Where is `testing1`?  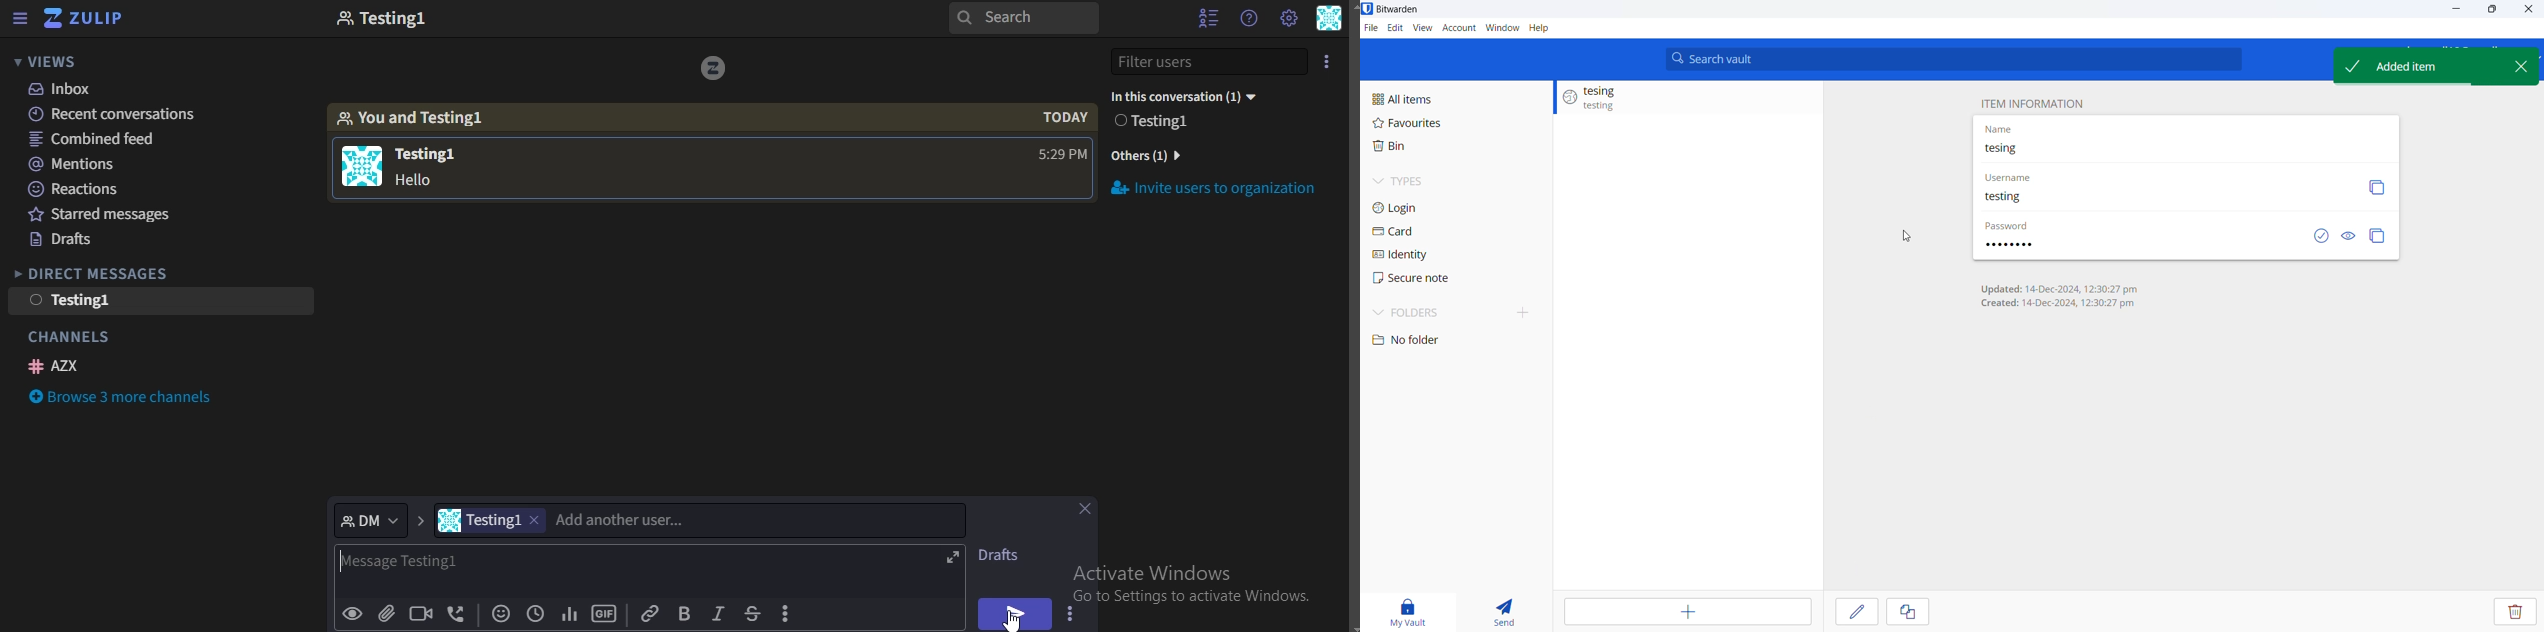 testing1 is located at coordinates (1184, 97).